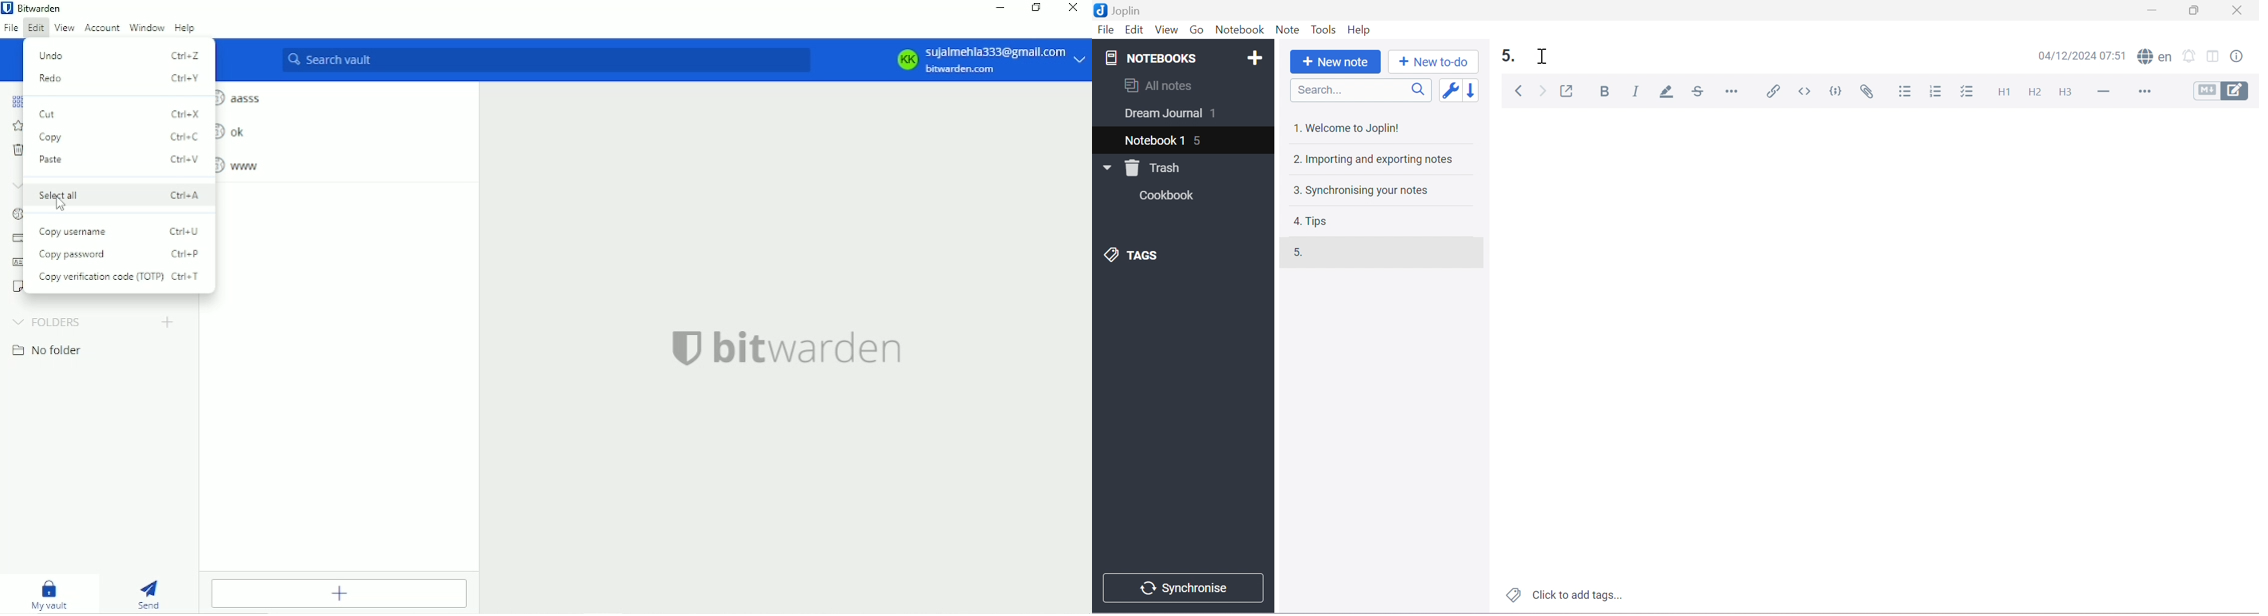 This screenshot has height=616, width=2268. Describe the element at coordinates (1197, 29) in the screenshot. I see `Go` at that location.